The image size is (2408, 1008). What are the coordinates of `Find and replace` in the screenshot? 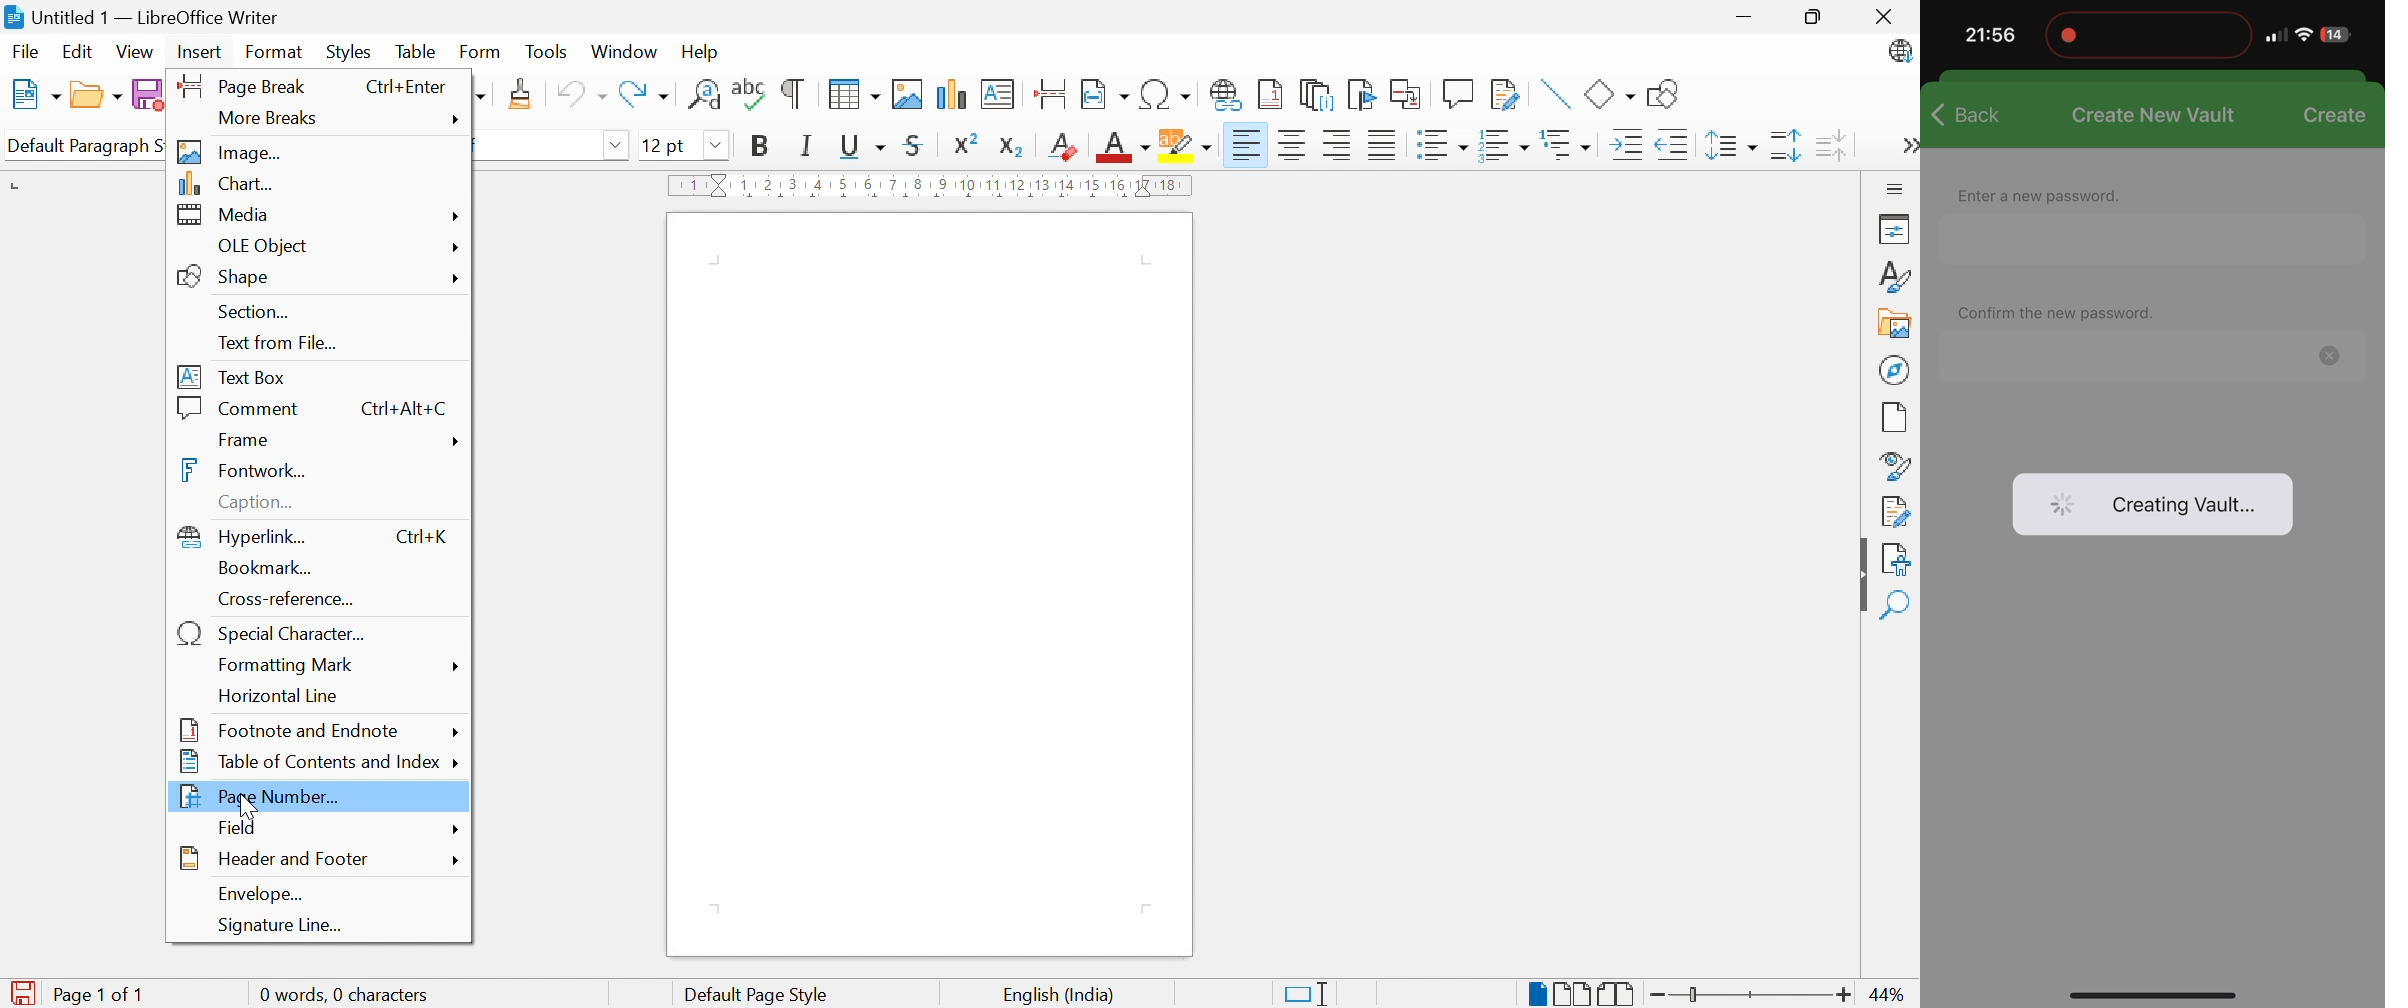 It's located at (701, 97).